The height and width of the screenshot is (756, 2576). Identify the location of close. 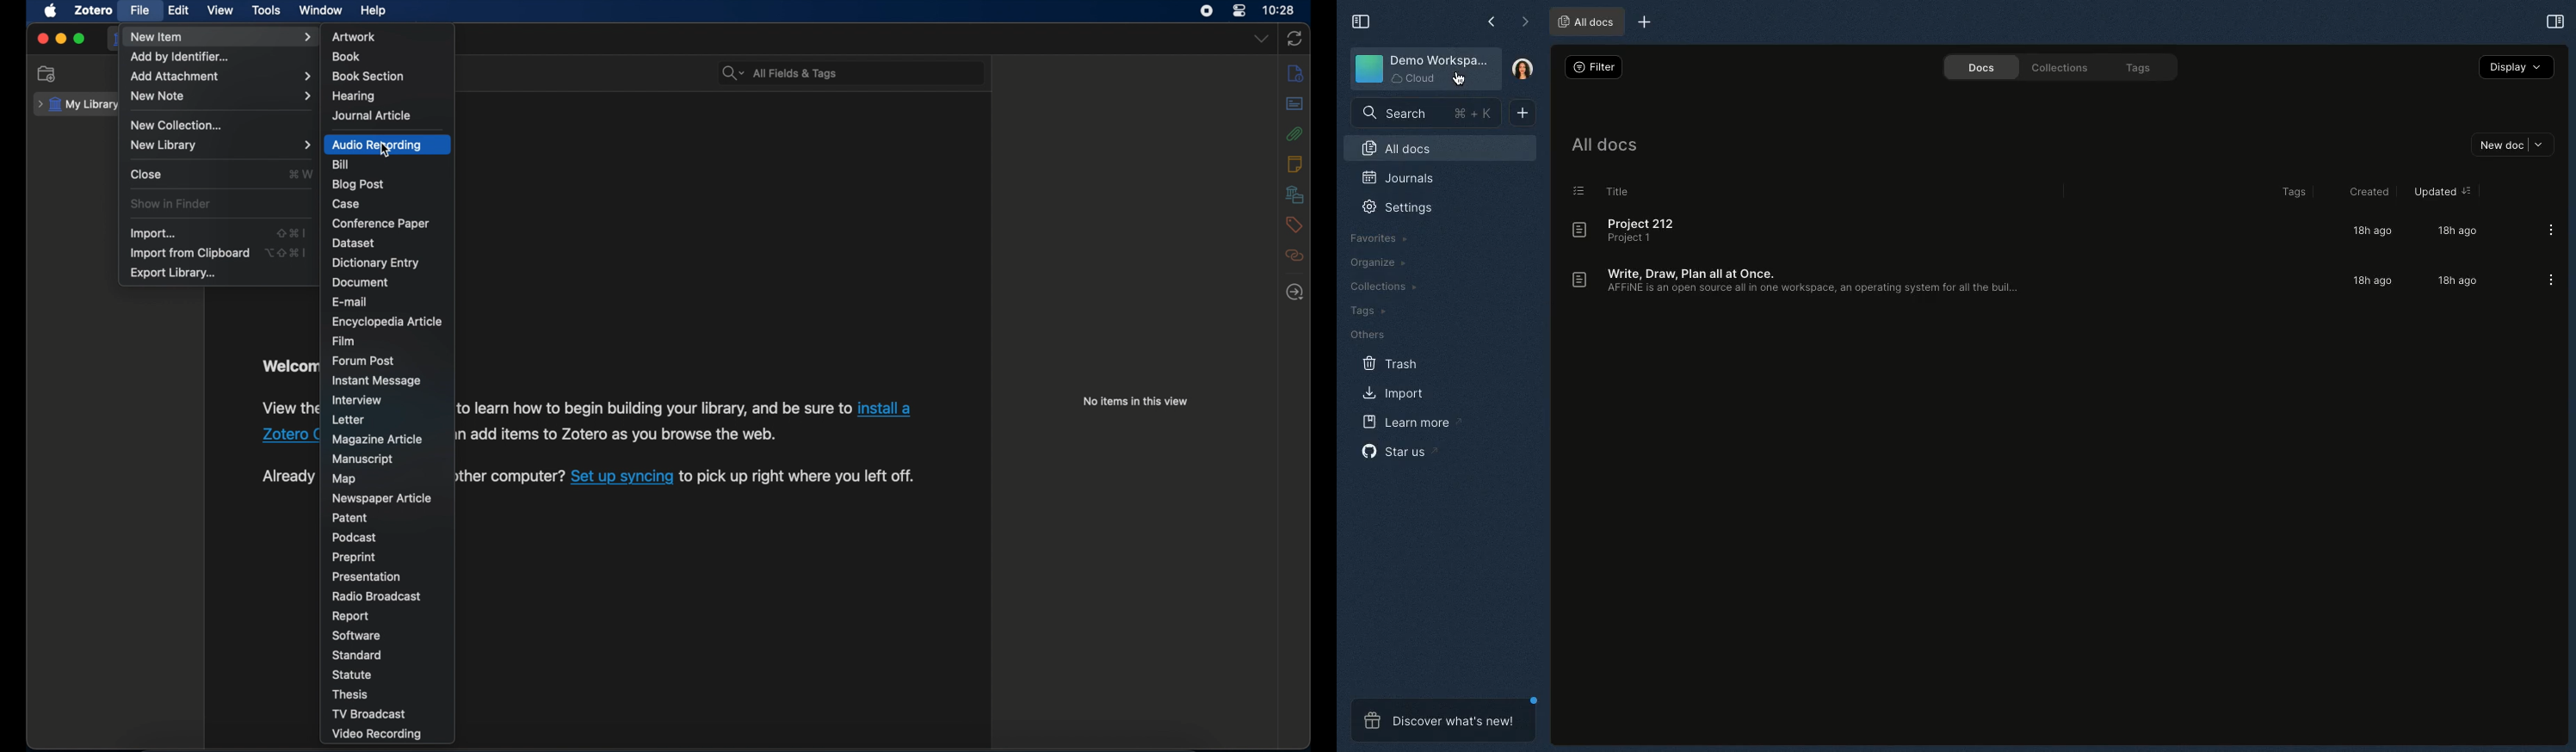
(42, 39).